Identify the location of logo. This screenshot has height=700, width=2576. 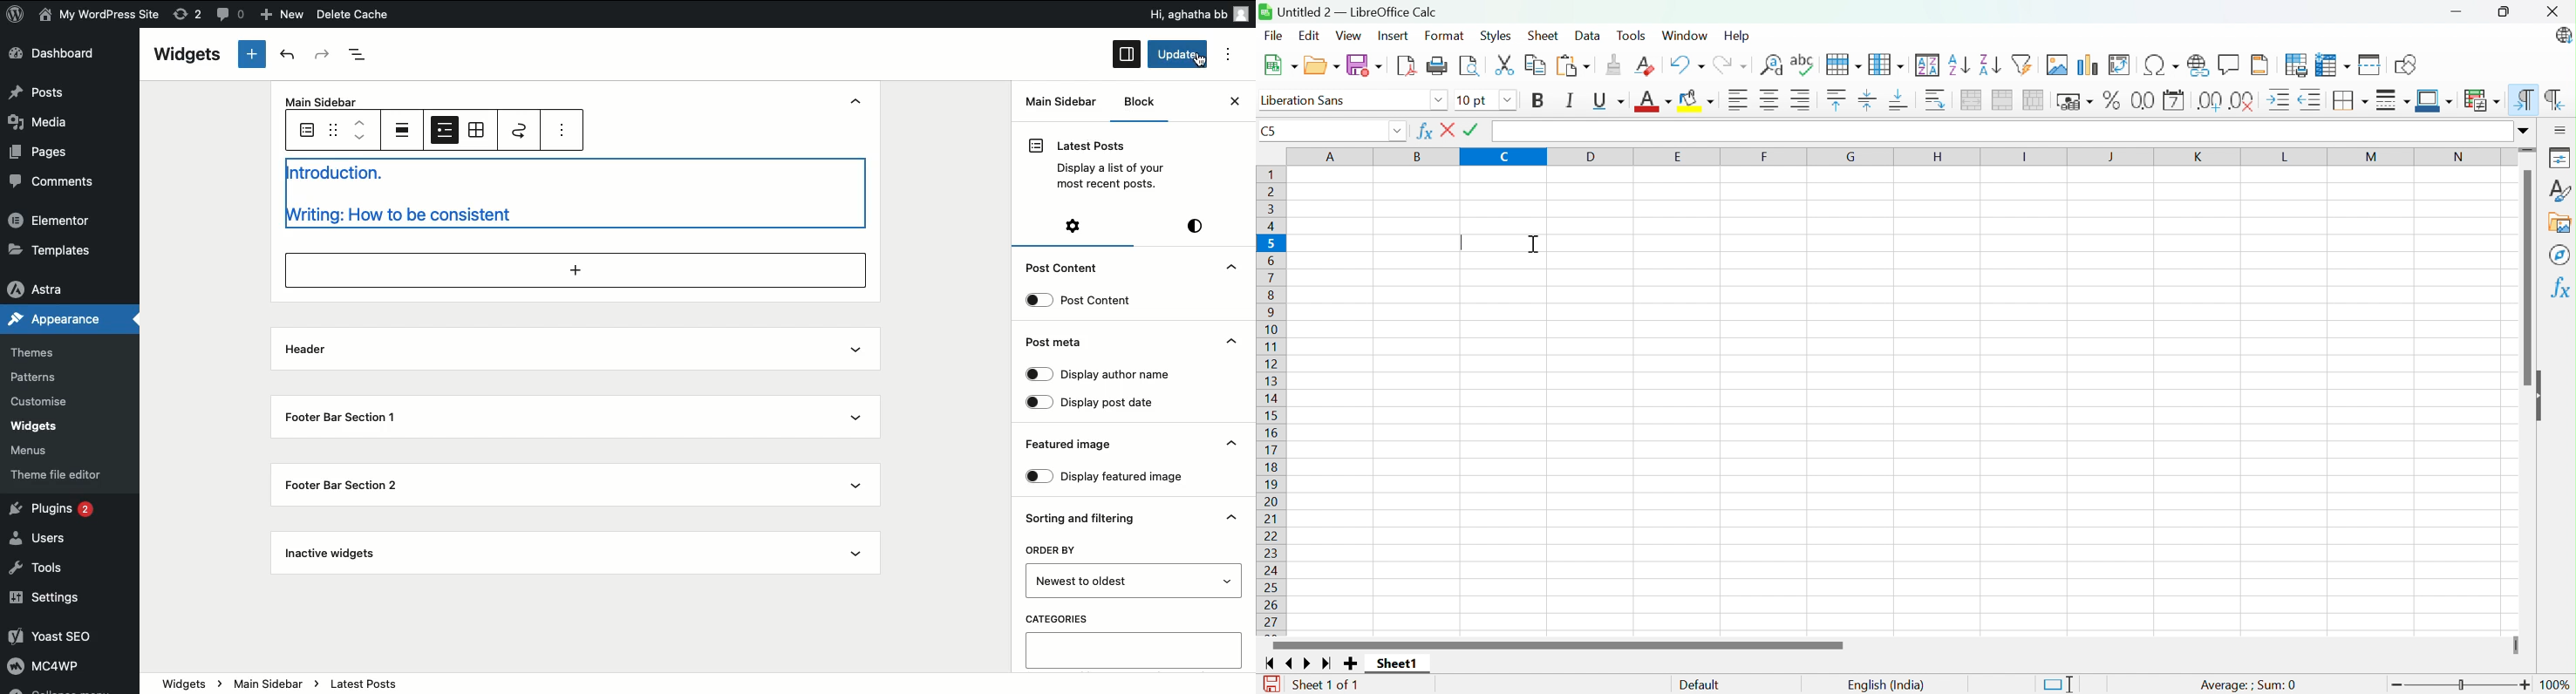
(18, 18).